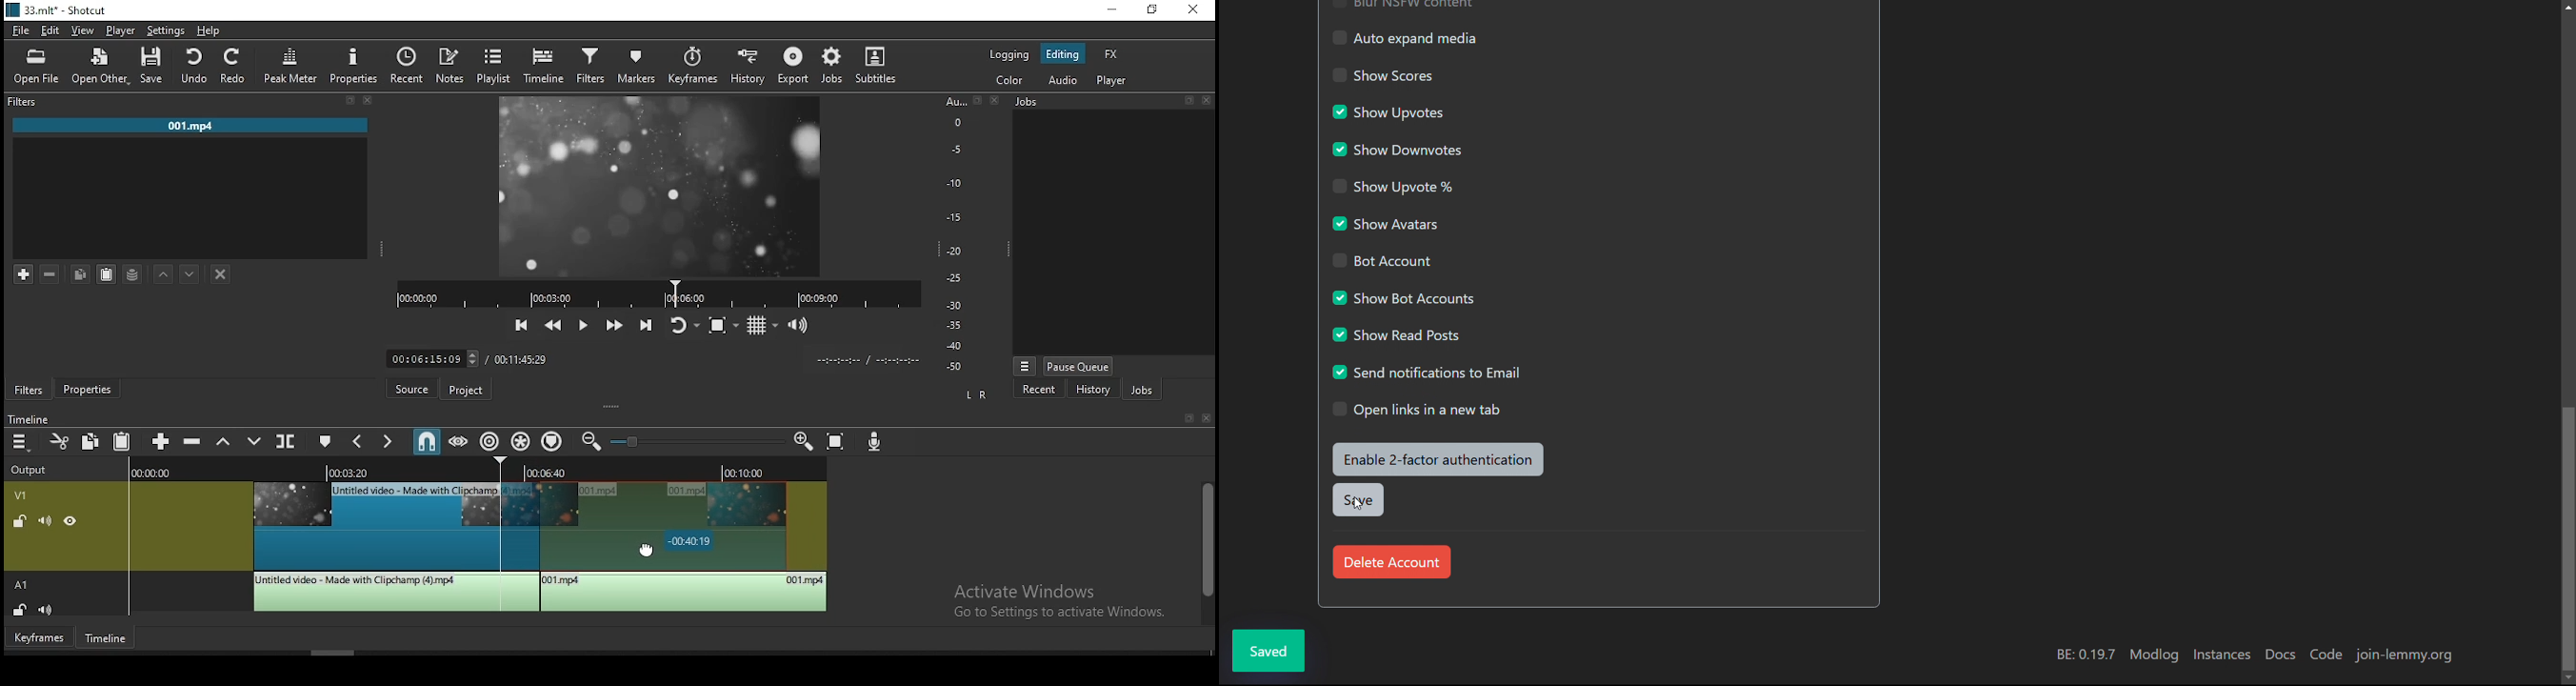 The image size is (2576, 700). What do you see at coordinates (197, 66) in the screenshot?
I see `undo` at bounding box center [197, 66].